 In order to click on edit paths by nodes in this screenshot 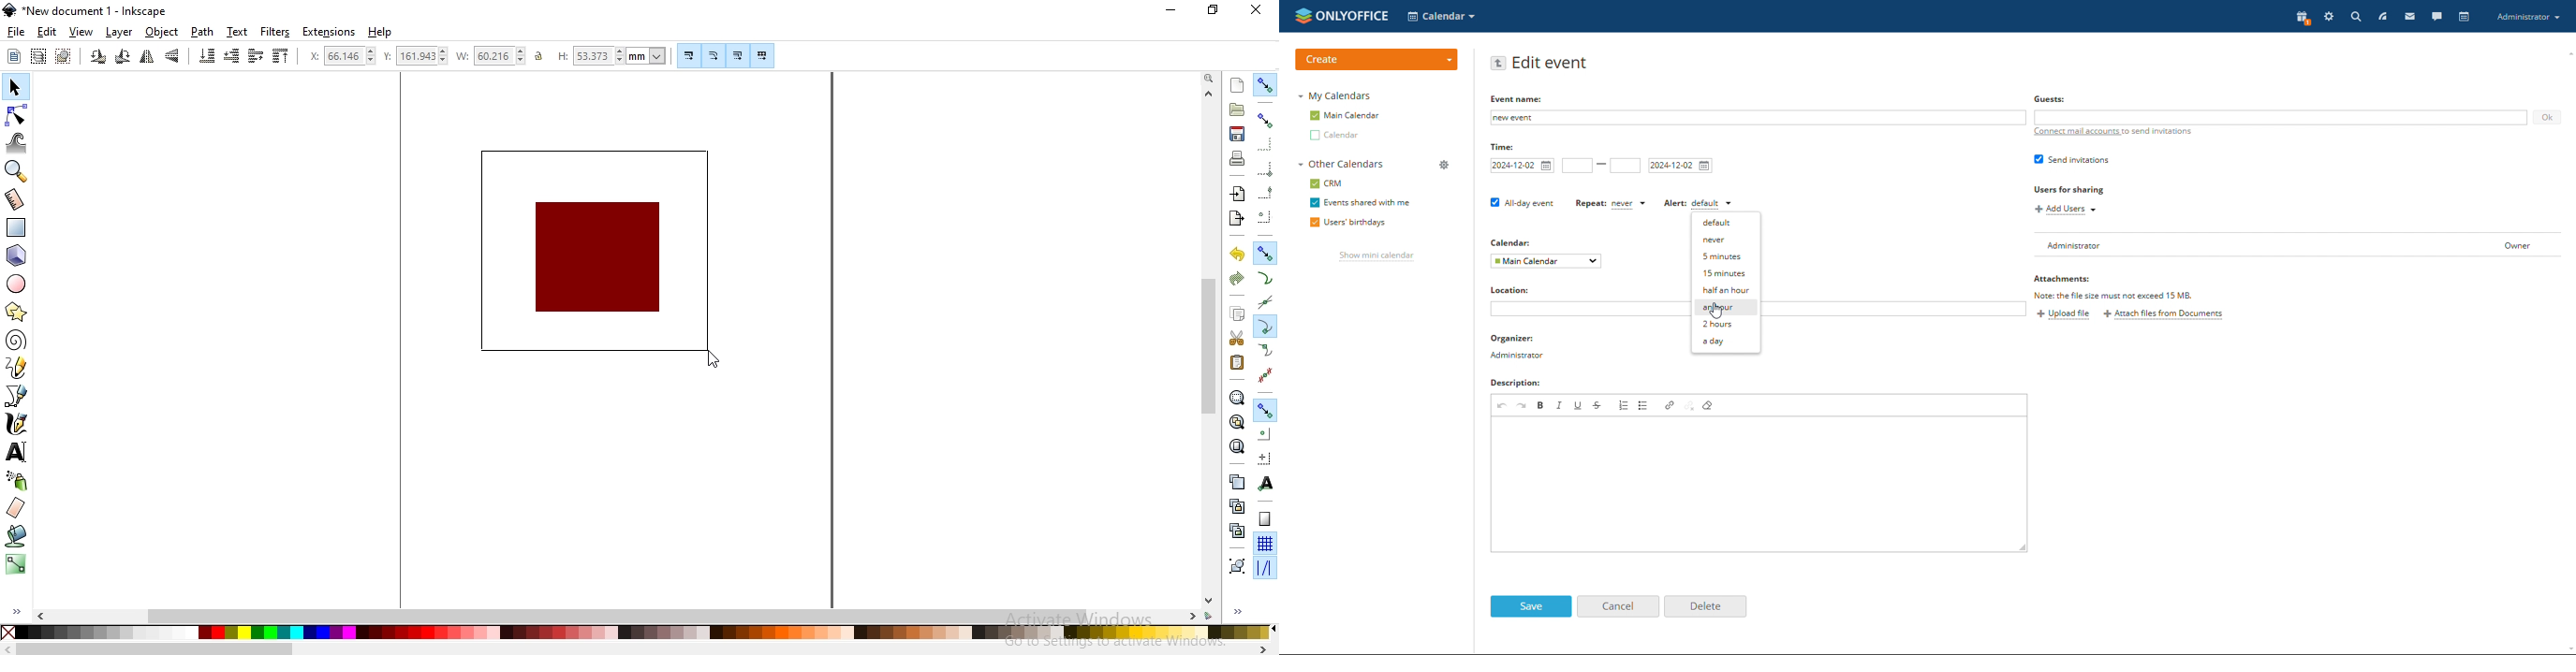, I will do `click(17, 114)`.